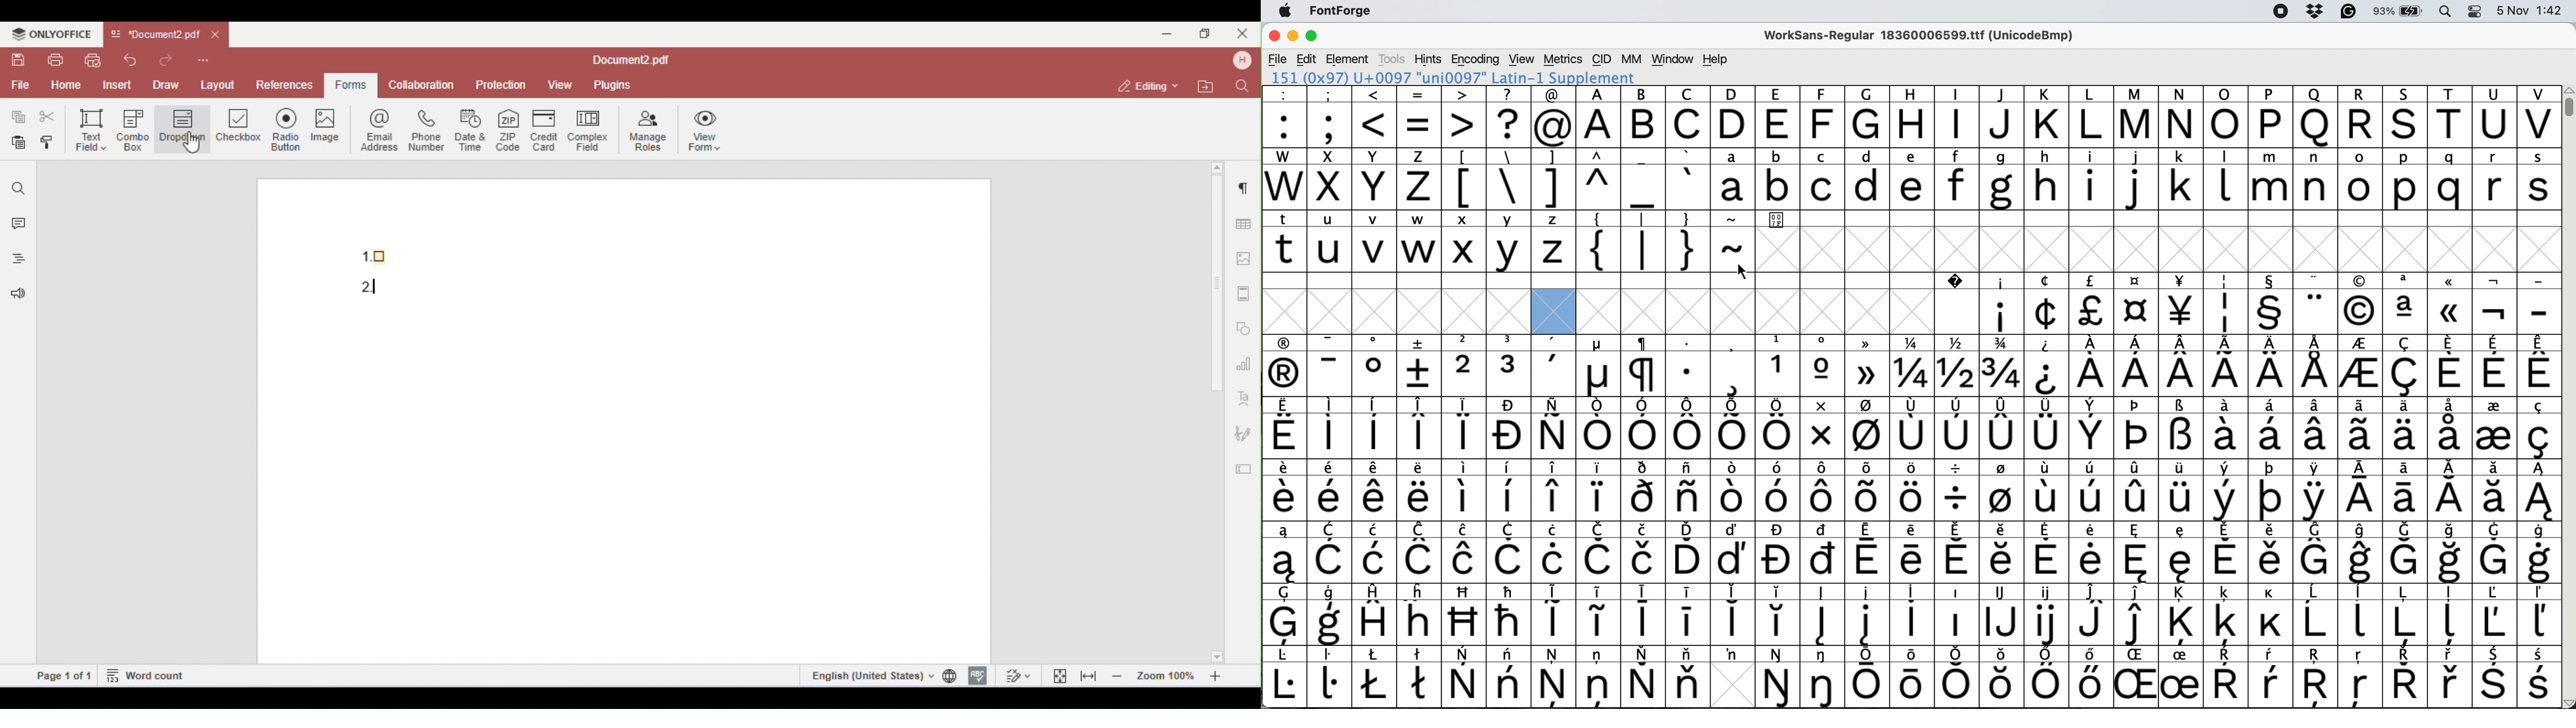 This screenshot has height=728, width=2576. I want to click on symbol, so click(1645, 553).